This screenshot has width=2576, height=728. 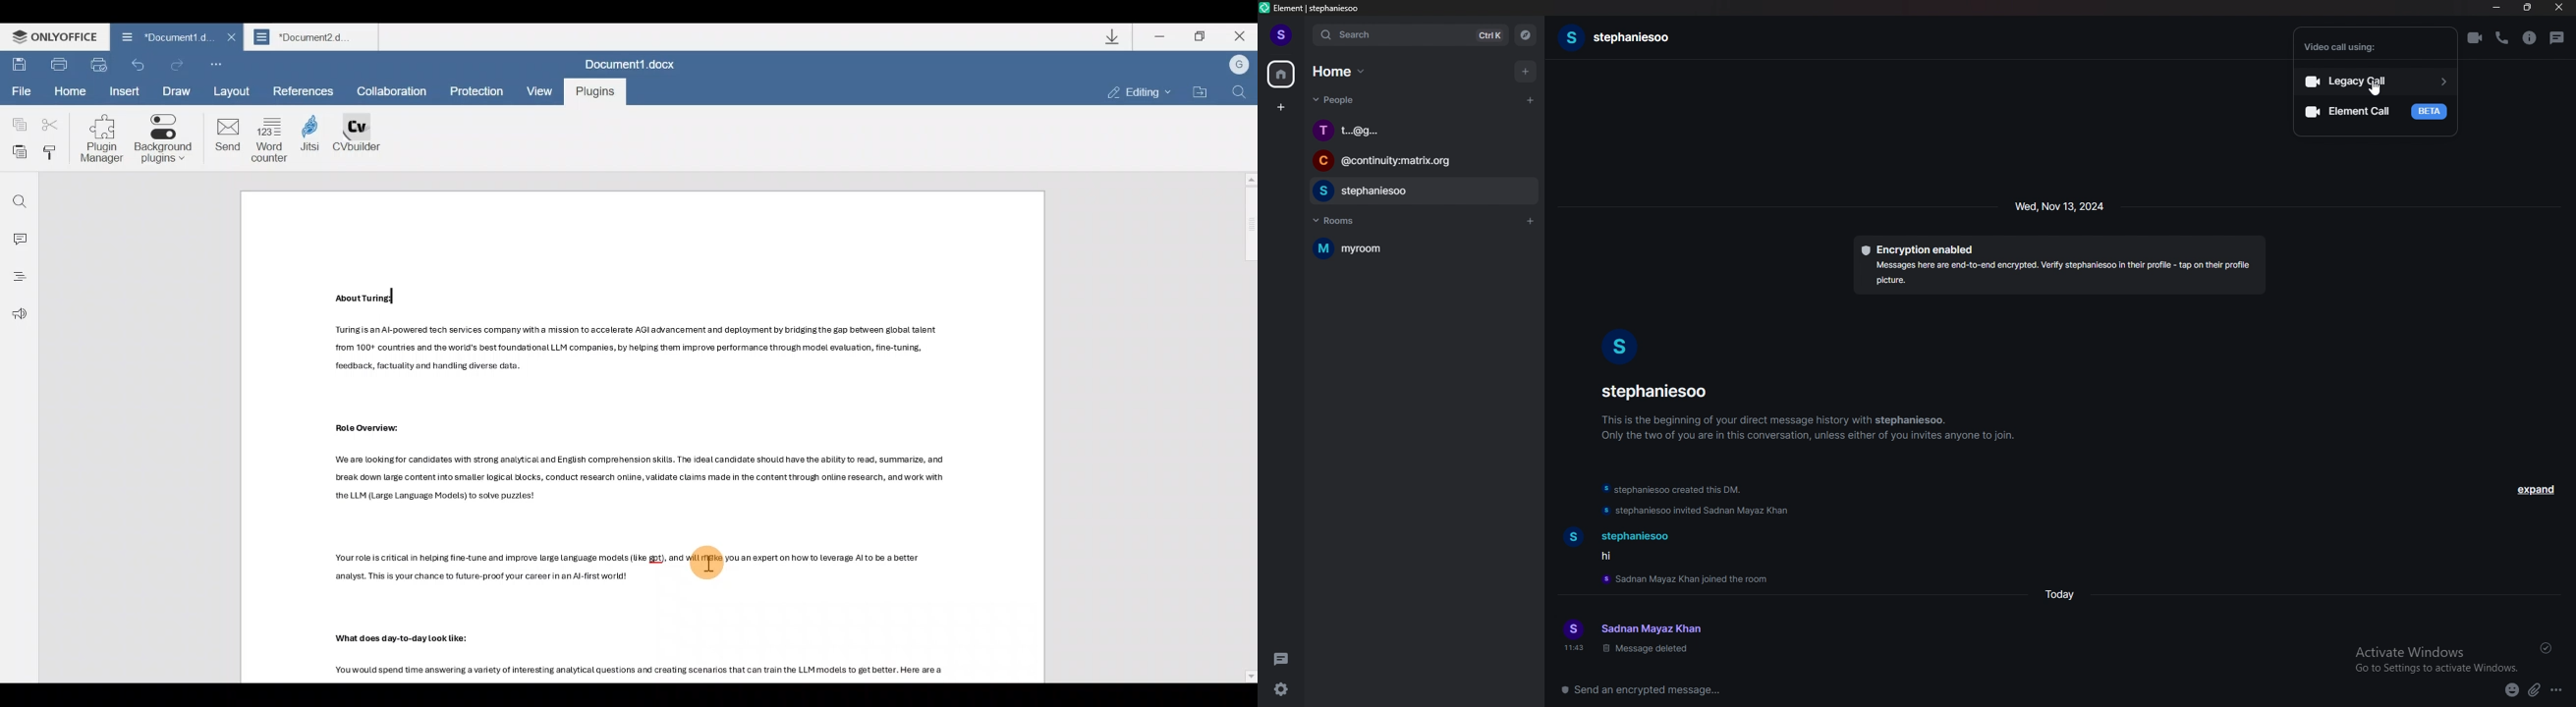 I want to click on Feedback & support, so click(x=18, y=317).